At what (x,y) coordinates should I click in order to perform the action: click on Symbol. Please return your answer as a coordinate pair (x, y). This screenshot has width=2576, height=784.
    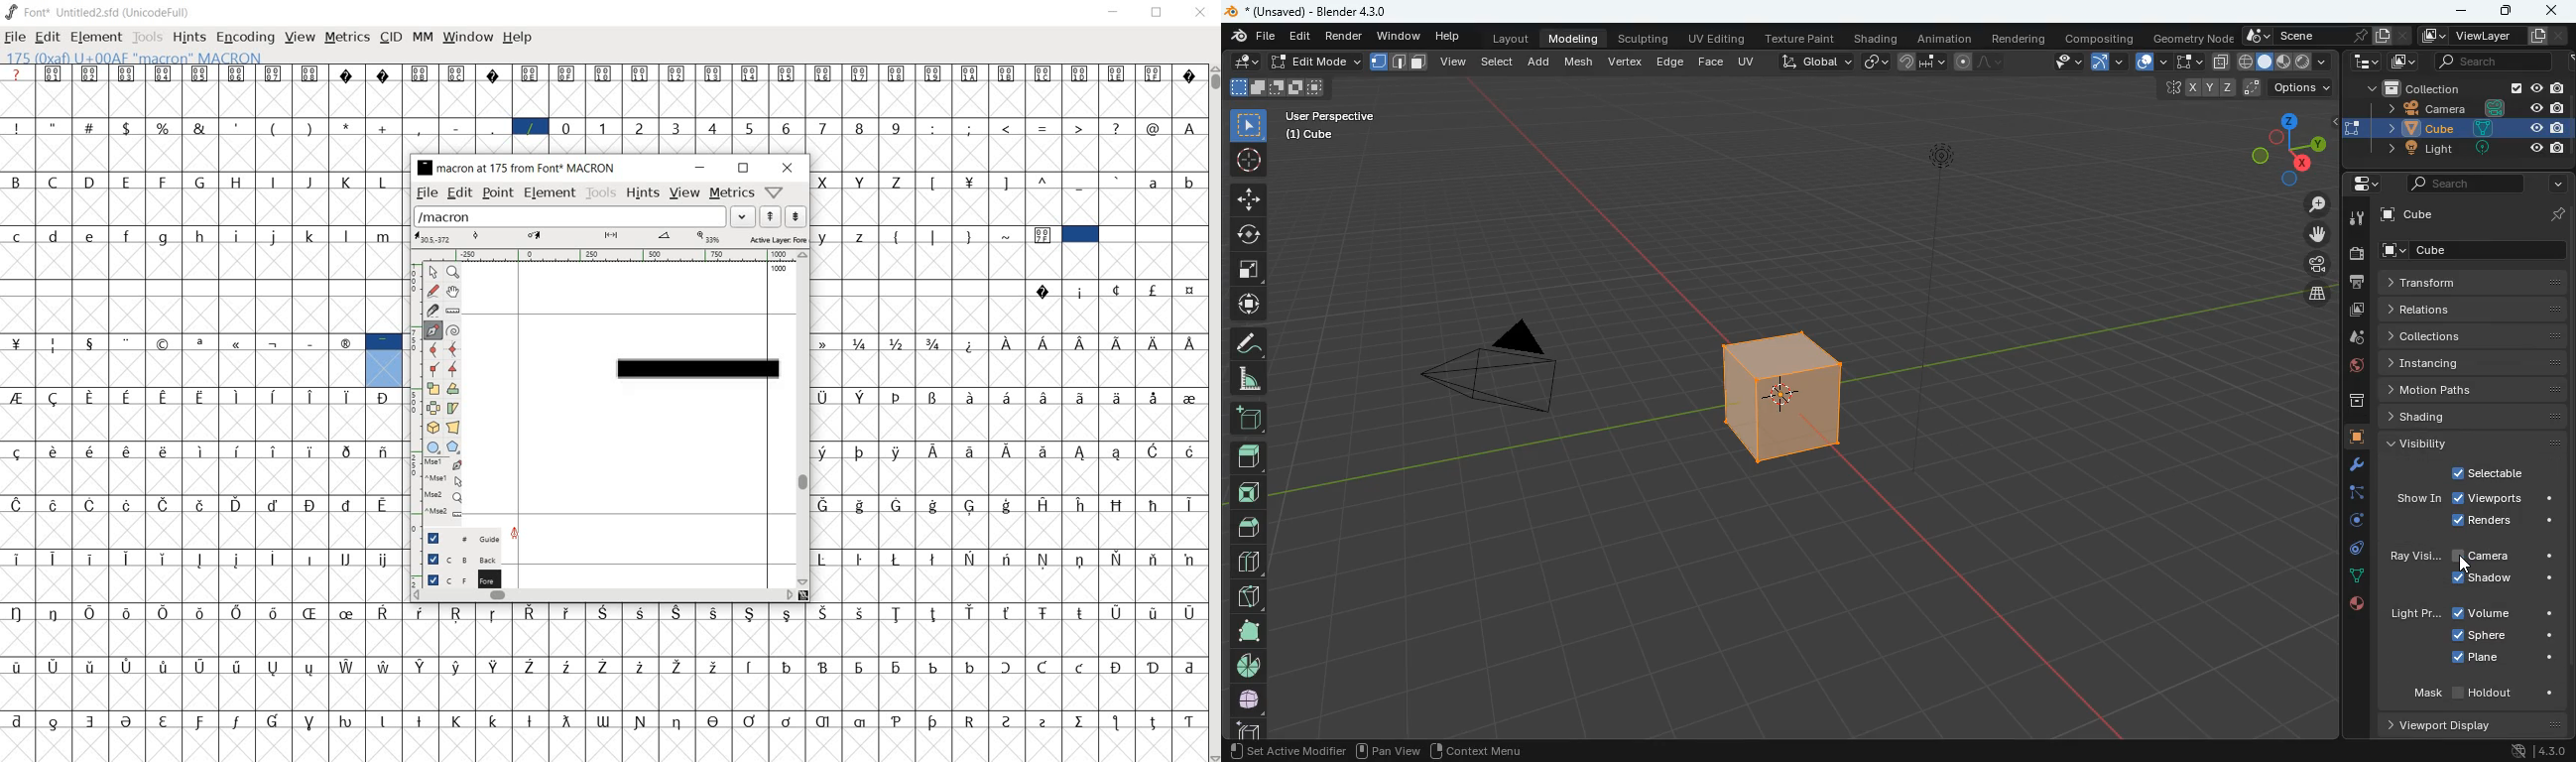
    Looking at the image, I should click on (276, 666).